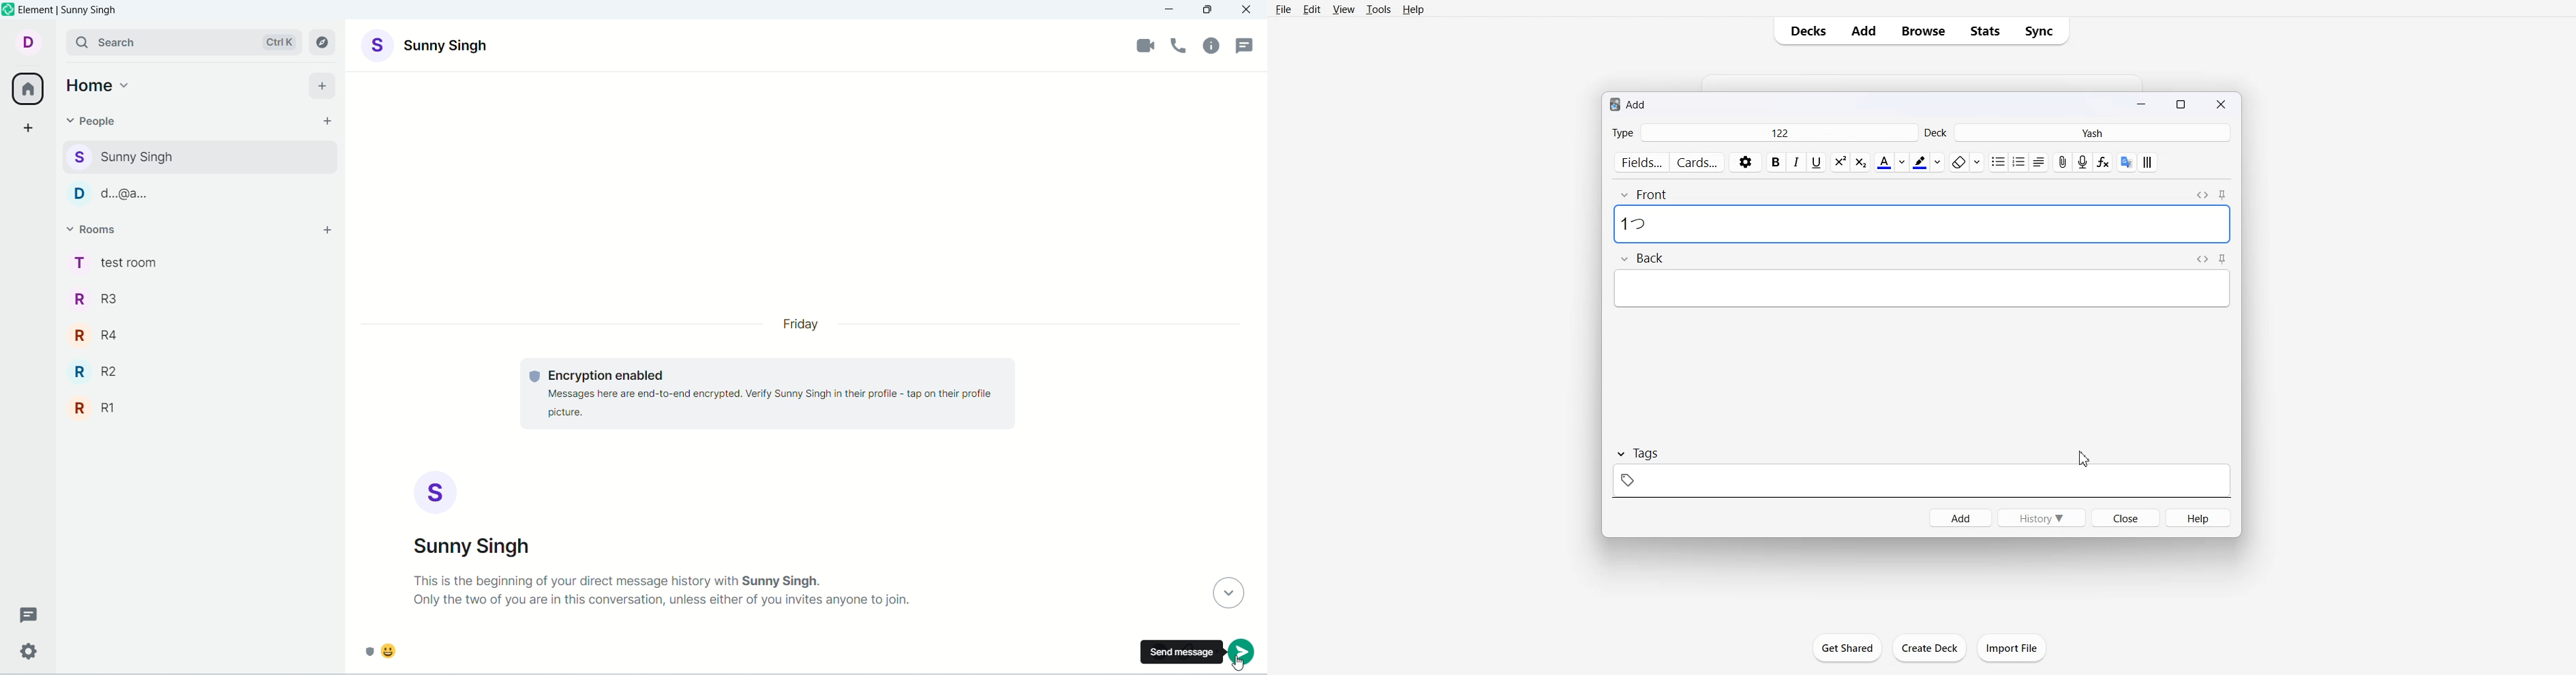  Describe the element at coordinates (1960, 518) in the screenshot. I see `Add` at that location.